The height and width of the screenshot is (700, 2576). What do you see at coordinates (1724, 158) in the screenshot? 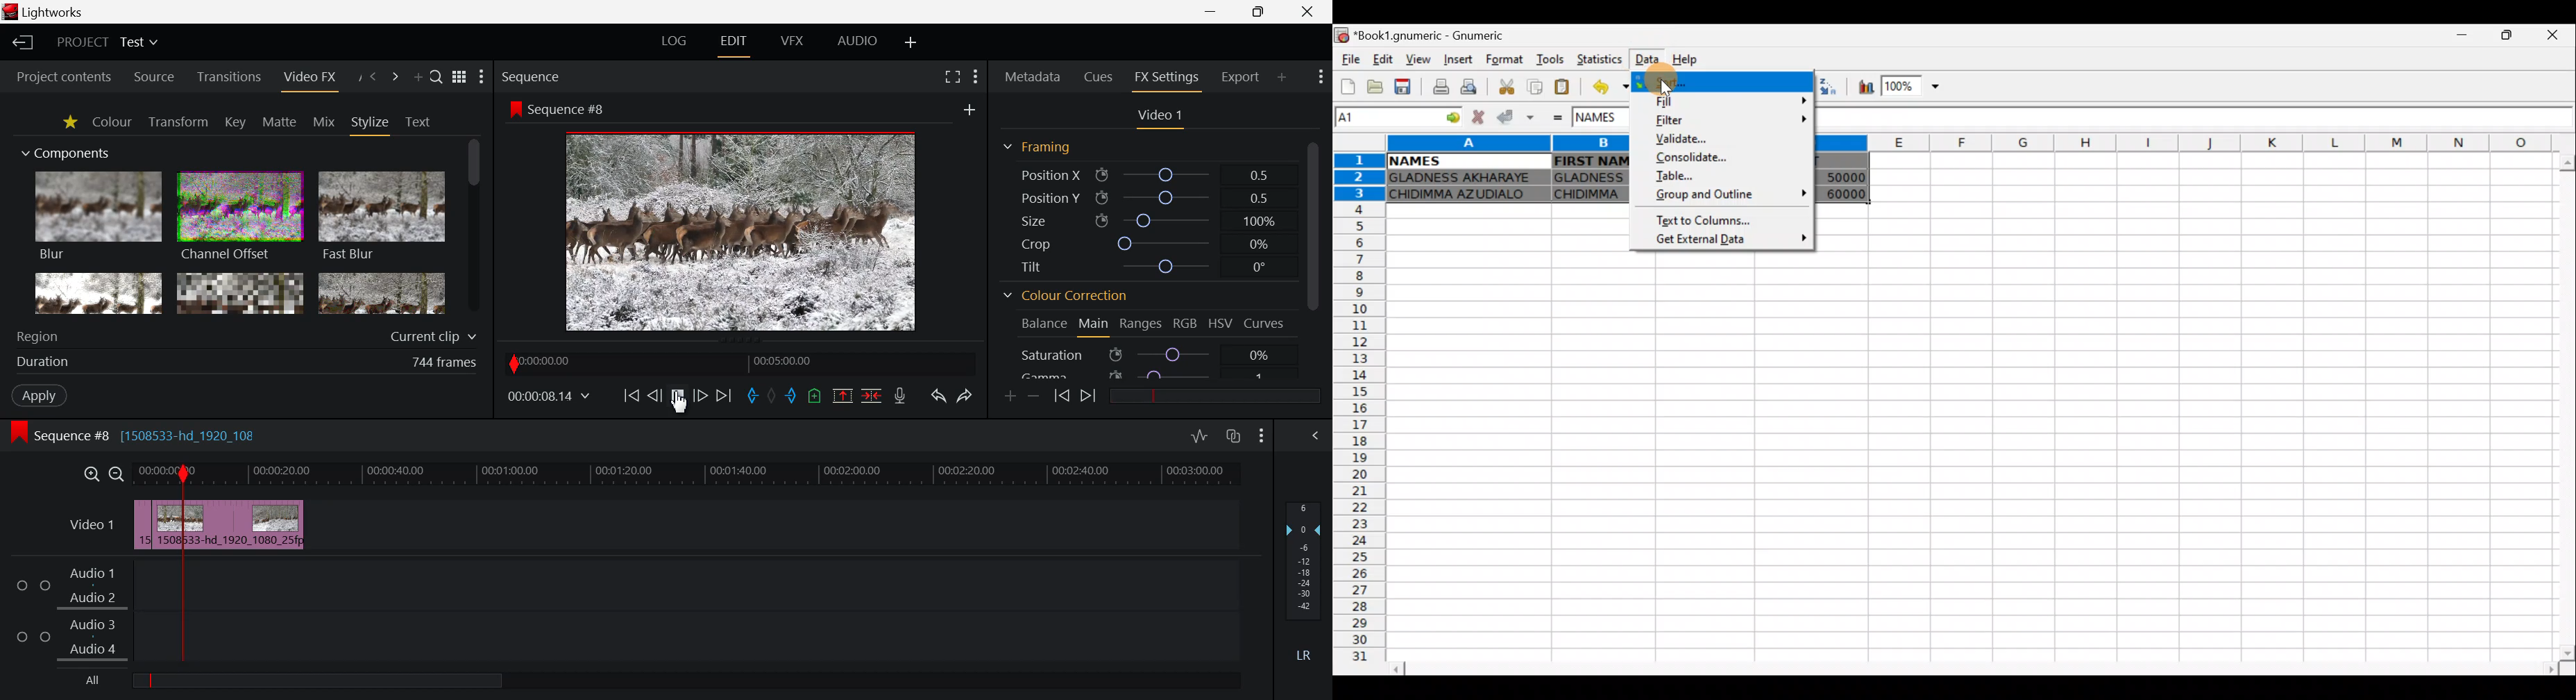
I see `Consolidate` at bounding box center [1724, 158].